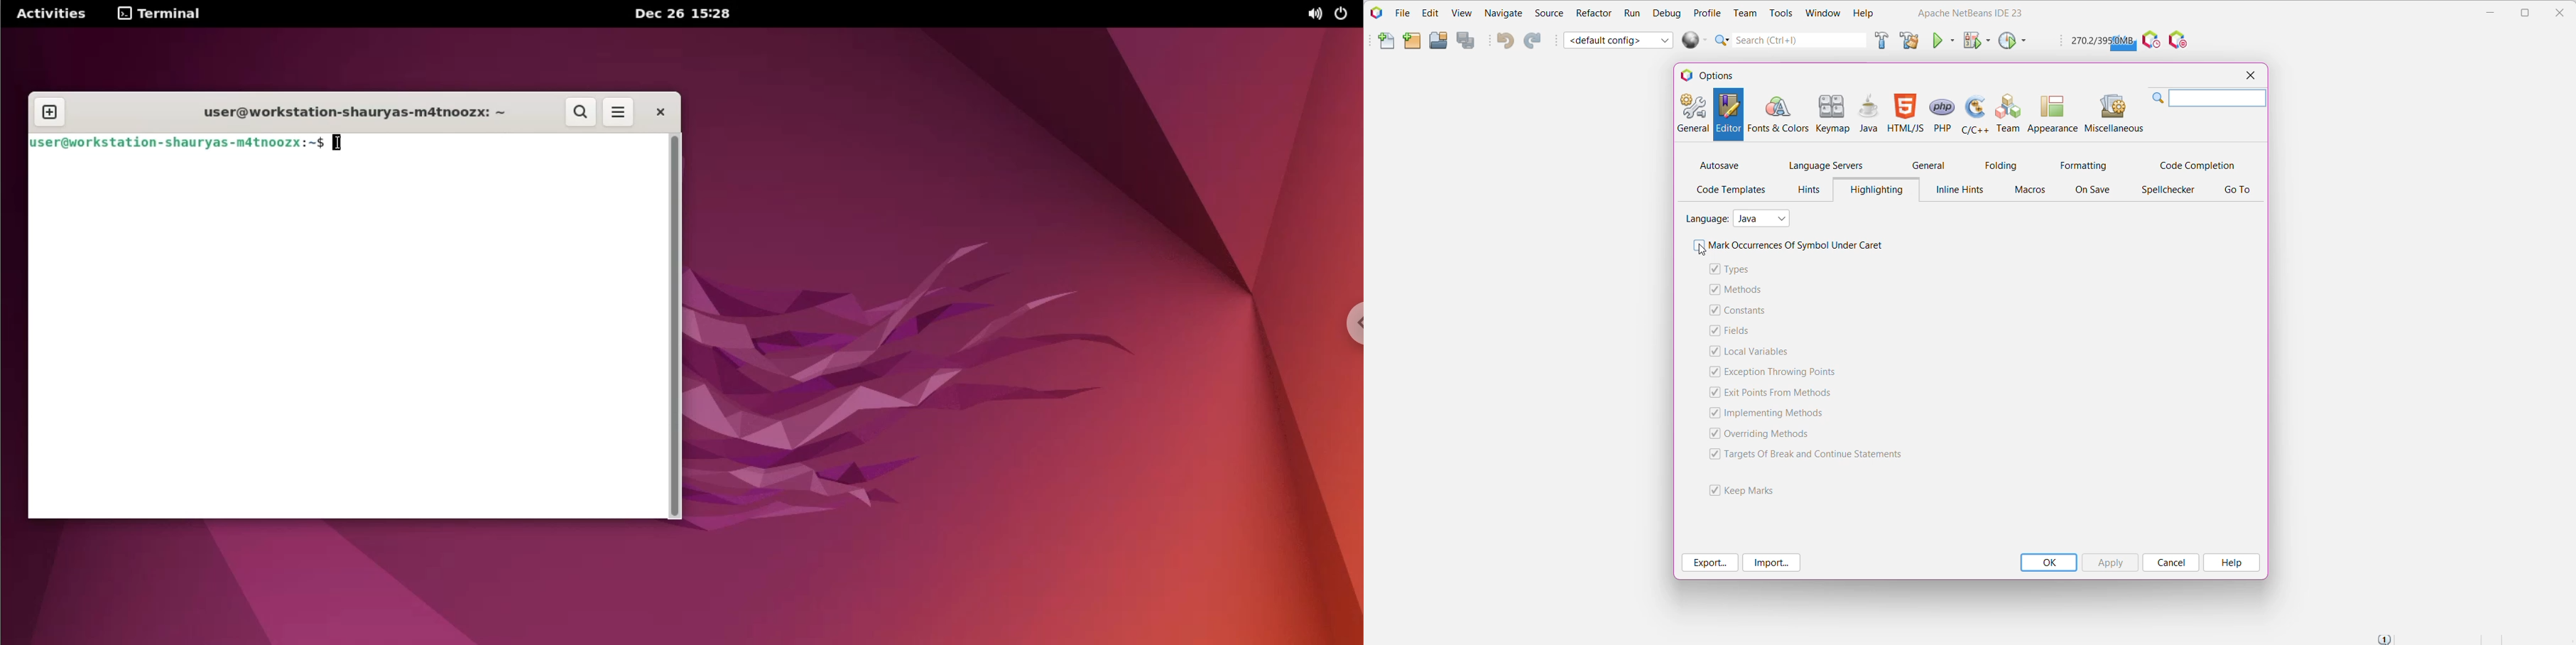 The height and width of the screenshot is (672, 2576). What do you see at coordinates (1692, 113) in the screenshot?
I see `General` at bounding box center [1692, 113].